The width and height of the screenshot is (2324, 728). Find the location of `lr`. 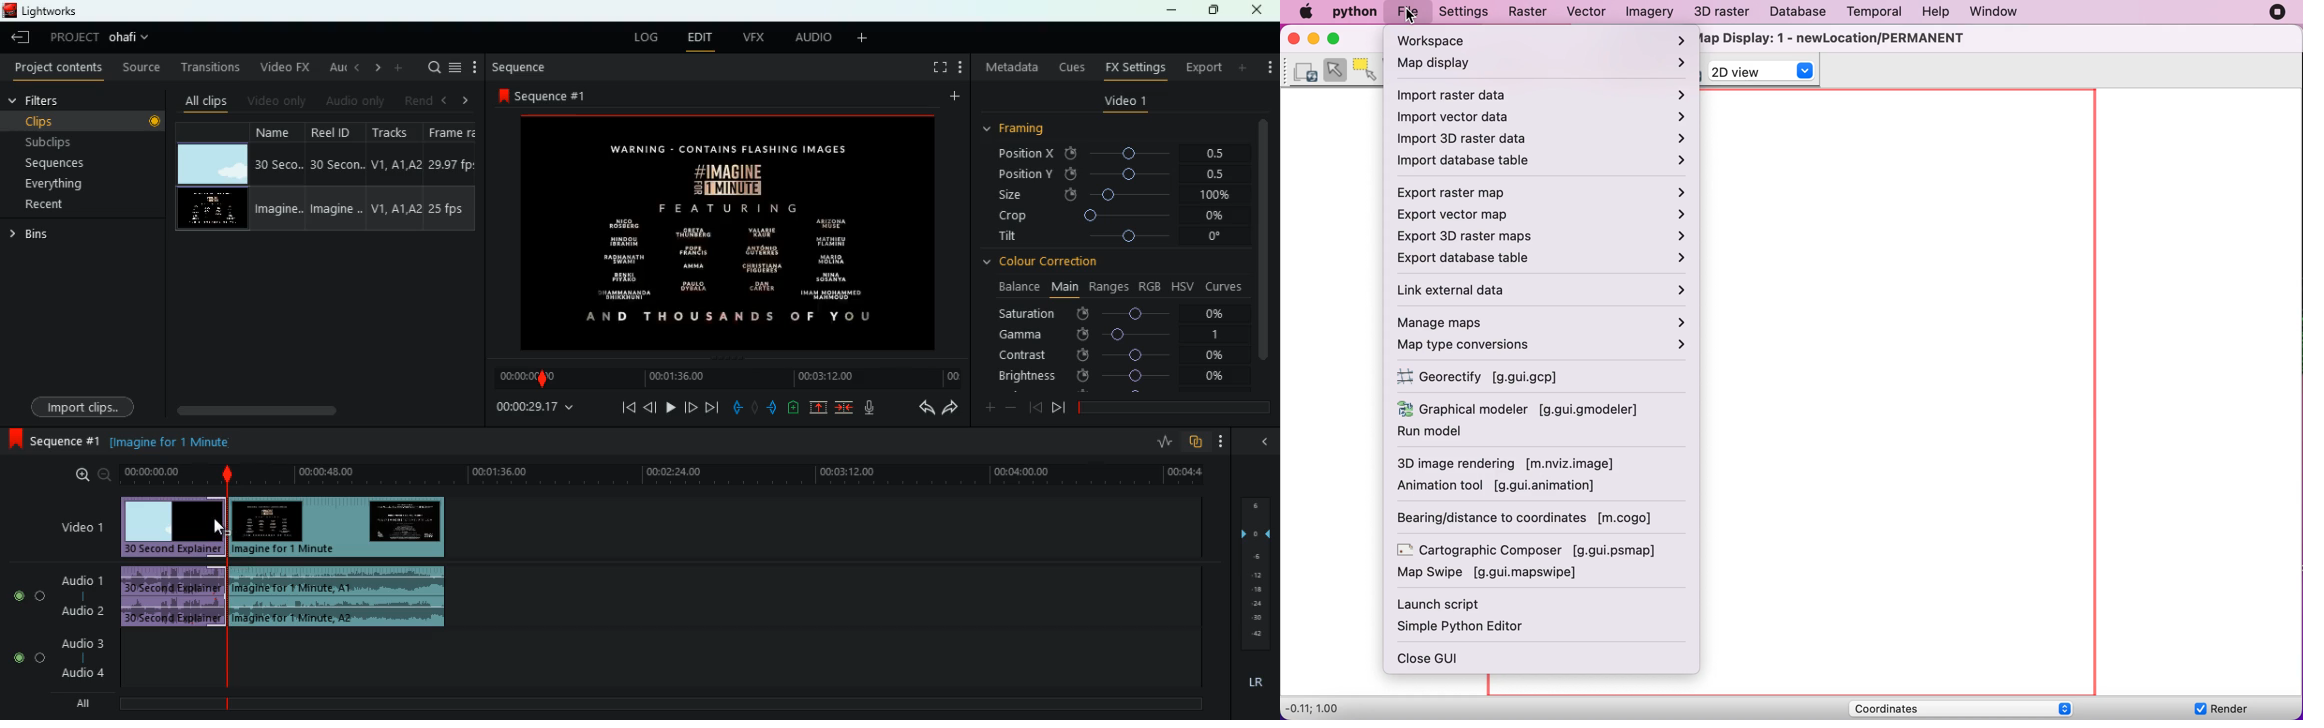

lr is located at coordinates (1254, 683).